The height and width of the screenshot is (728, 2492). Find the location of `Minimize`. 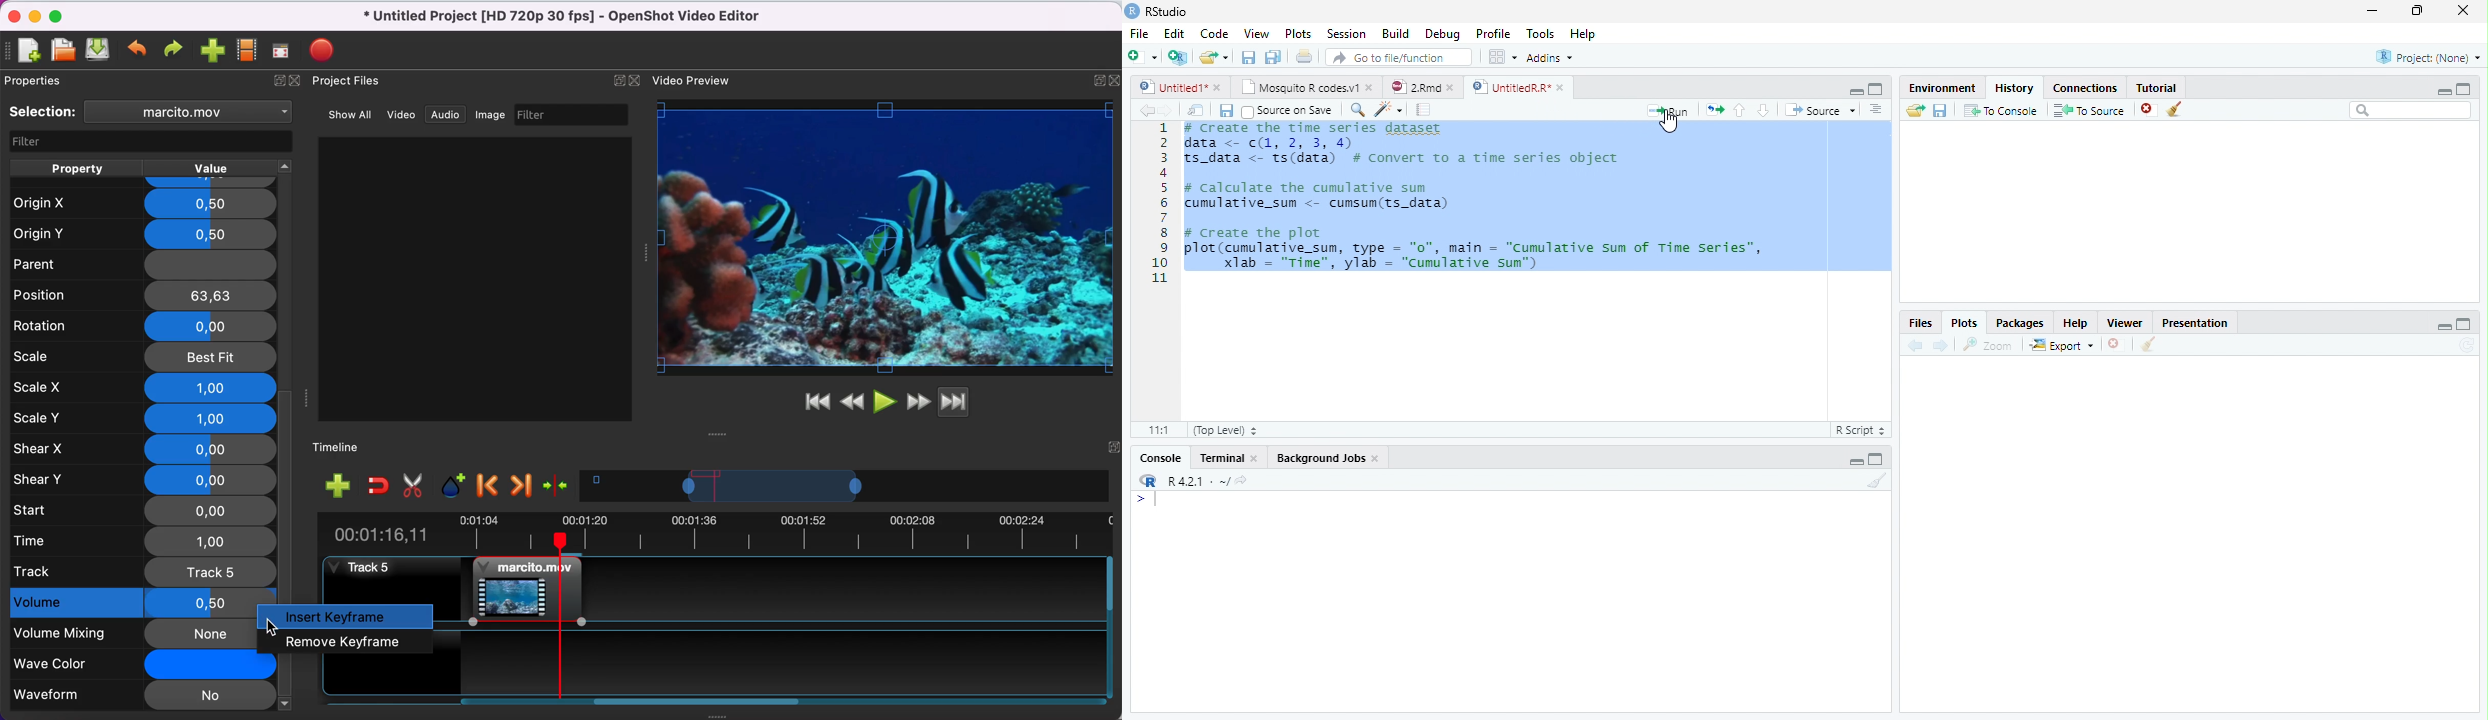

Minimize is located at coordinates (1855, 462).